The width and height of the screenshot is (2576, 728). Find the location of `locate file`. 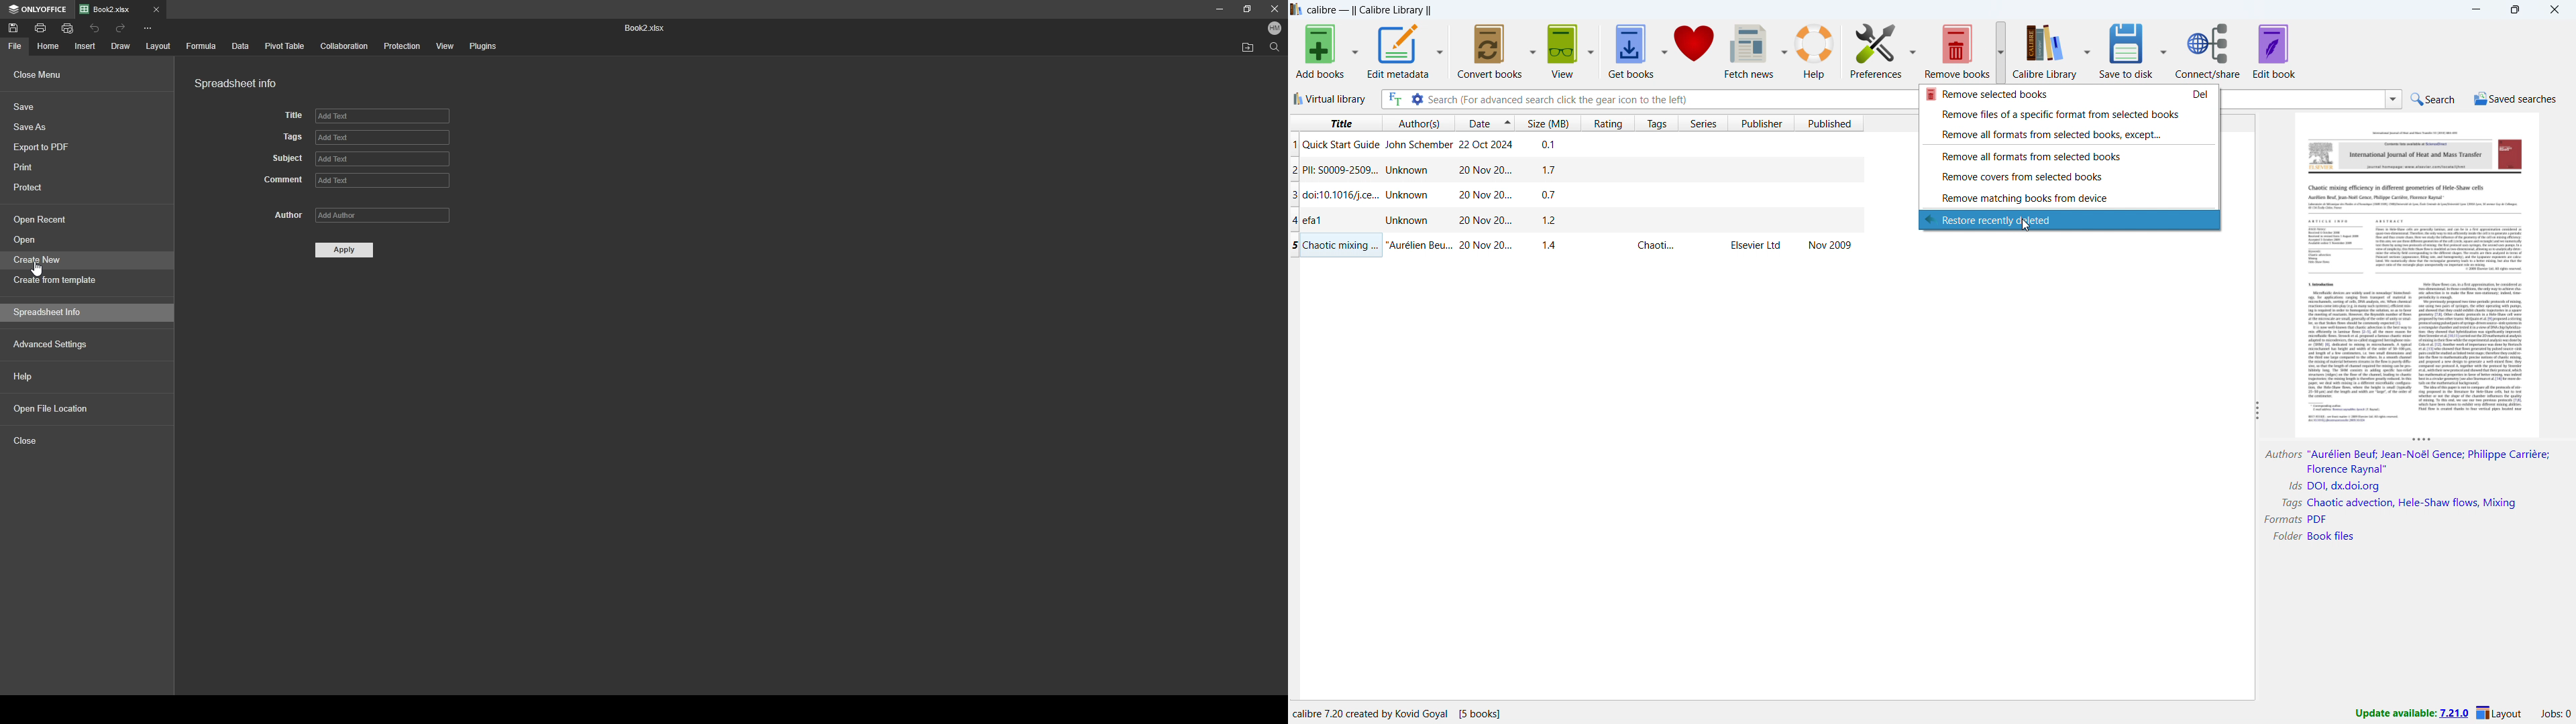

locate file is located at coordinates (1248, 47).